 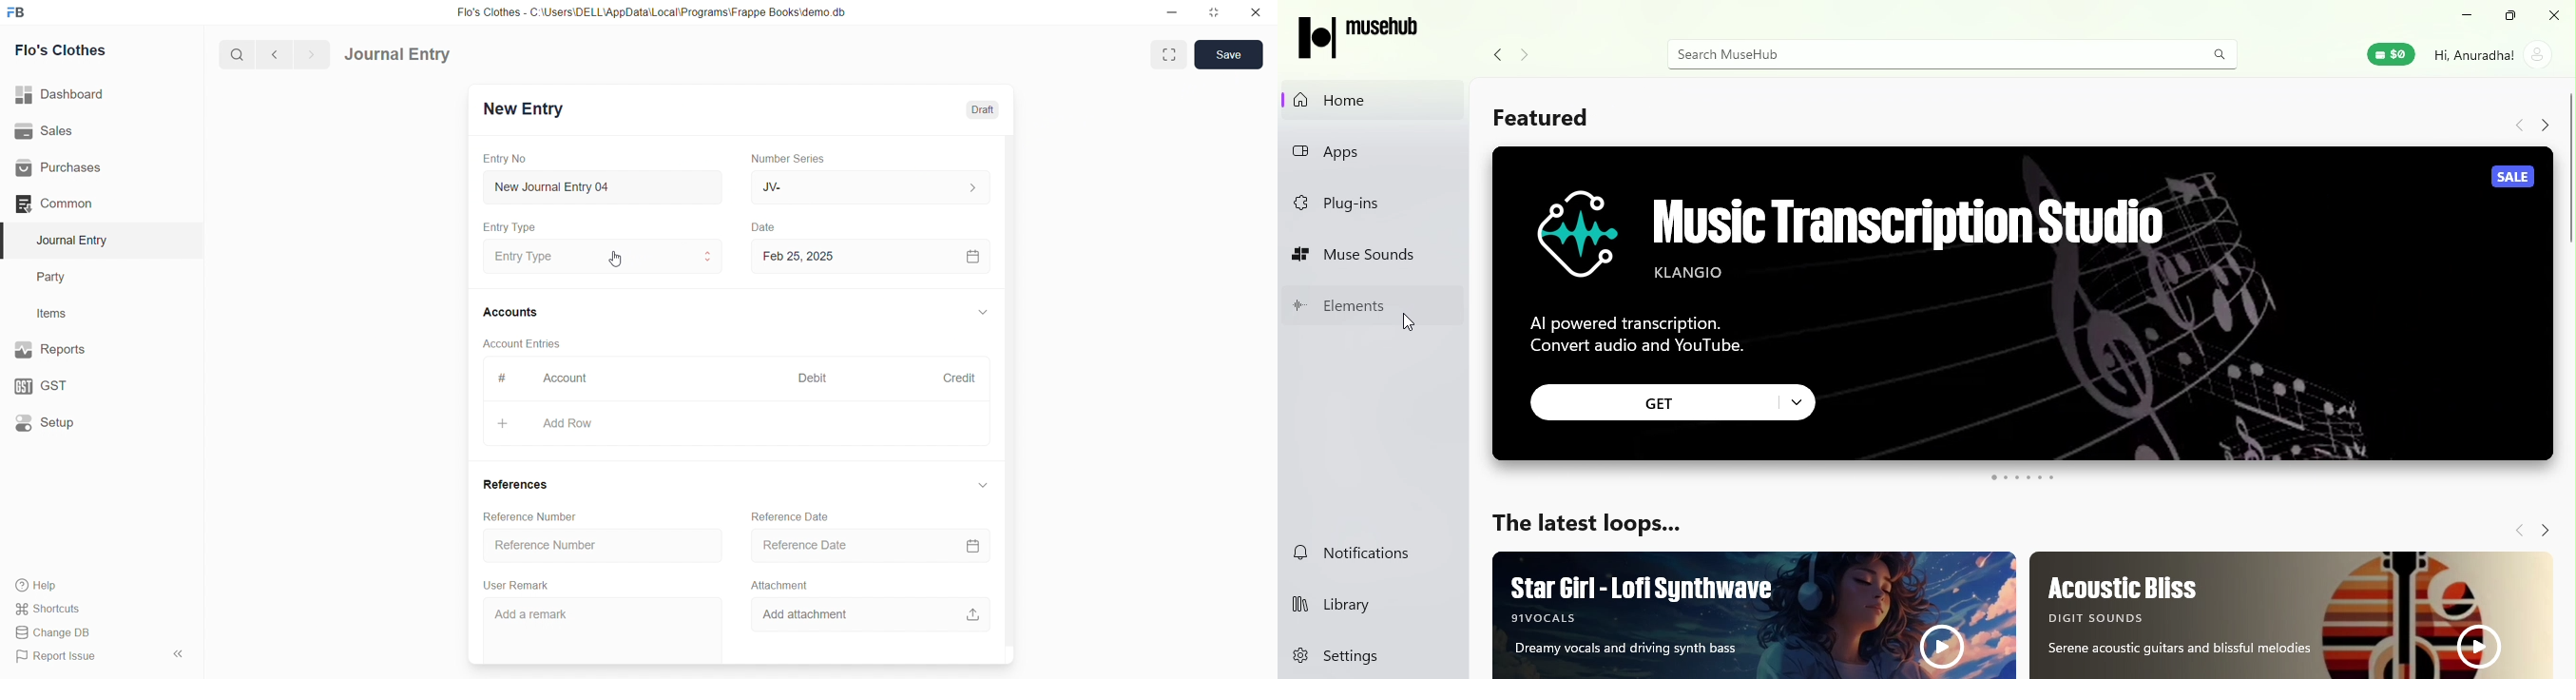 What do you see at coordinates (602, 258) in the screenshot?
I see `Entry Type` at bounding box center [602, 258].